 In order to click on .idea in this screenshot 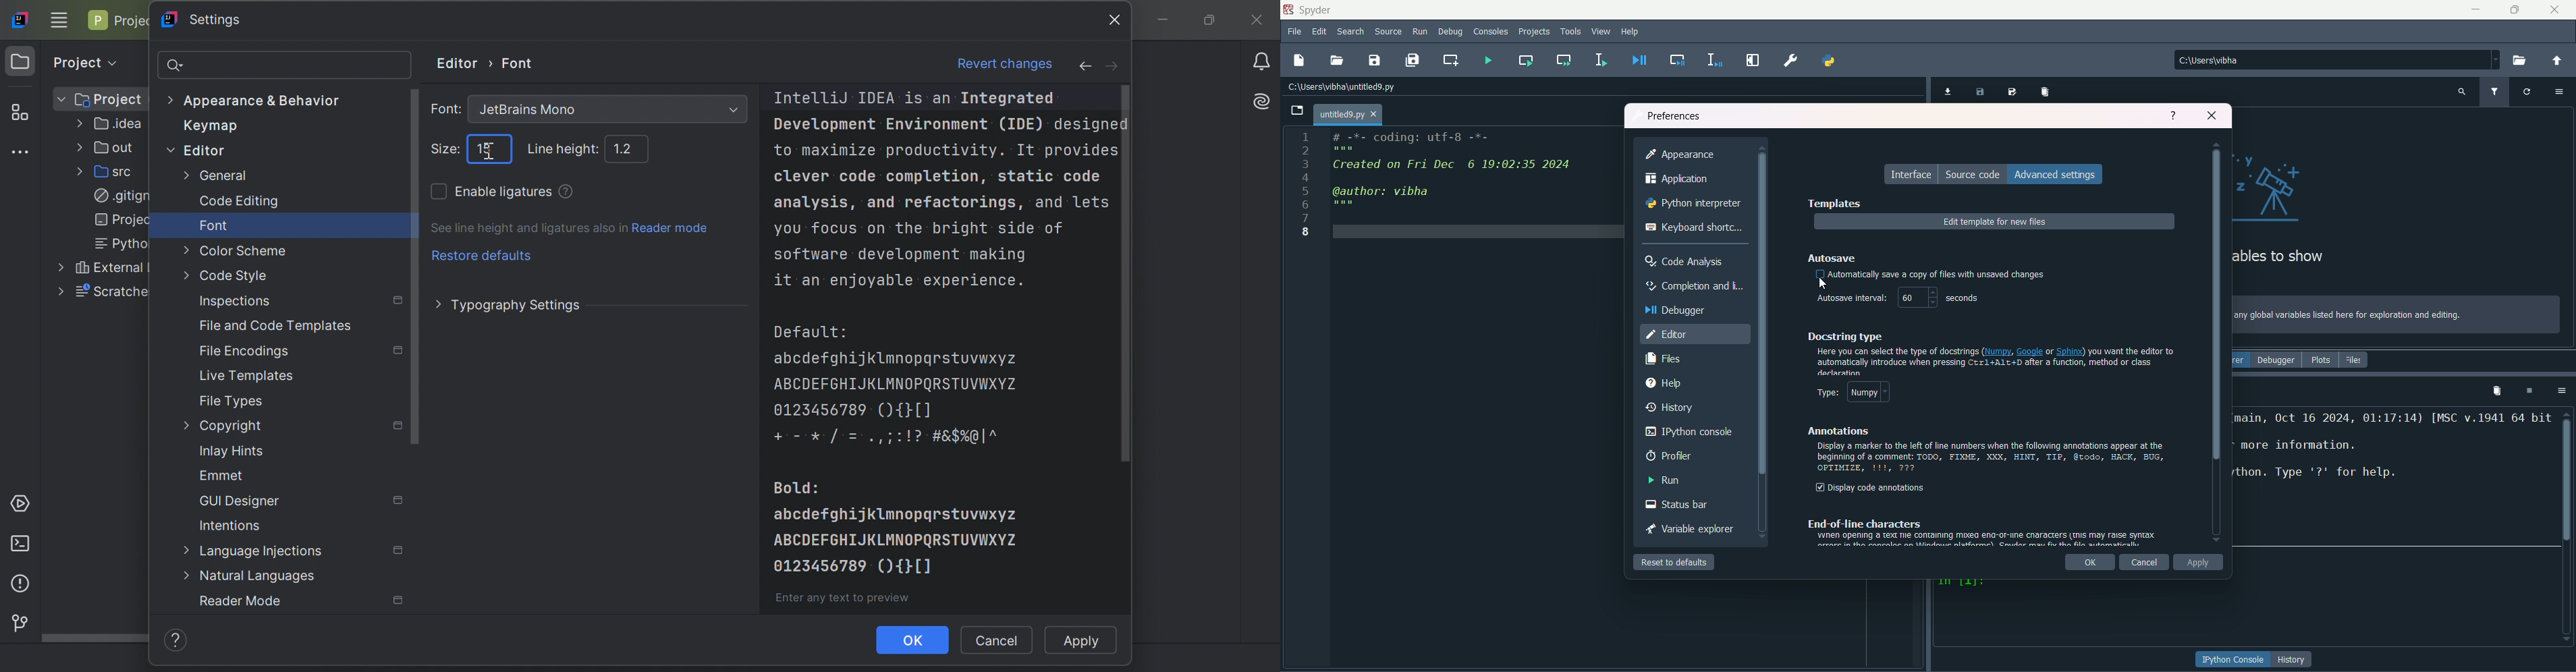, I will do `click(111, 126)`.